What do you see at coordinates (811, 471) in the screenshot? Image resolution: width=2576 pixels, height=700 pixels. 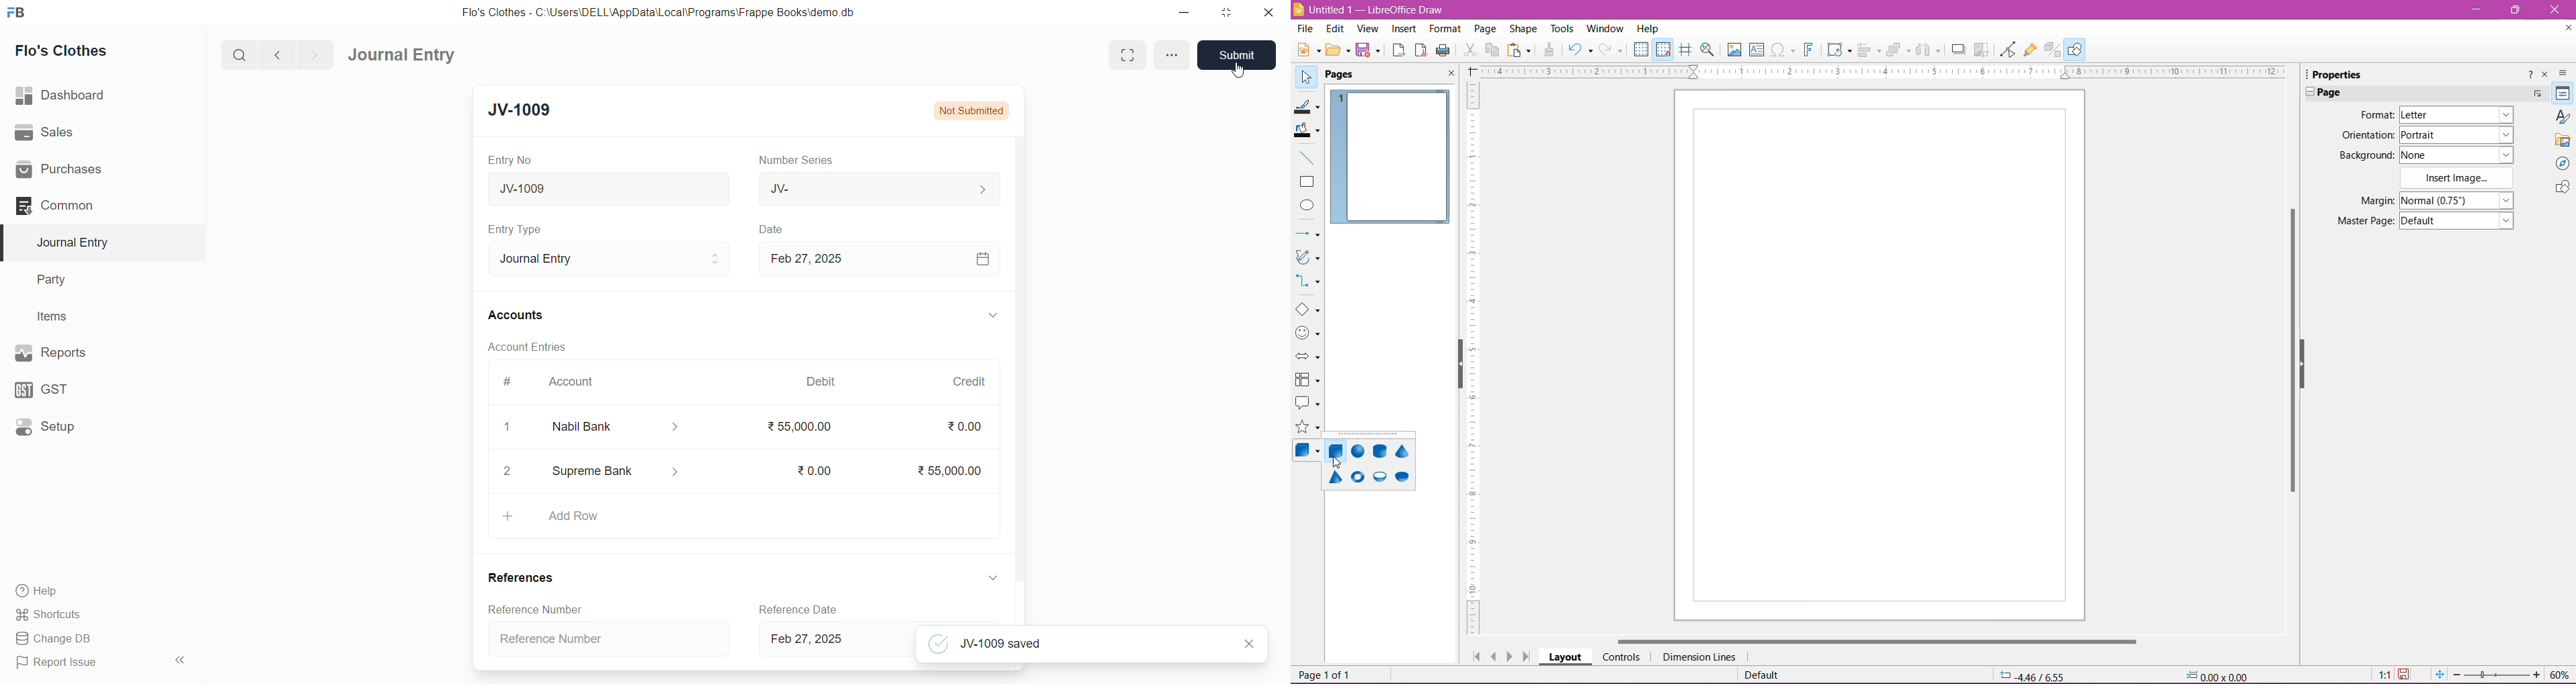 I see `₹0.00` at bounding box center [811, 471].